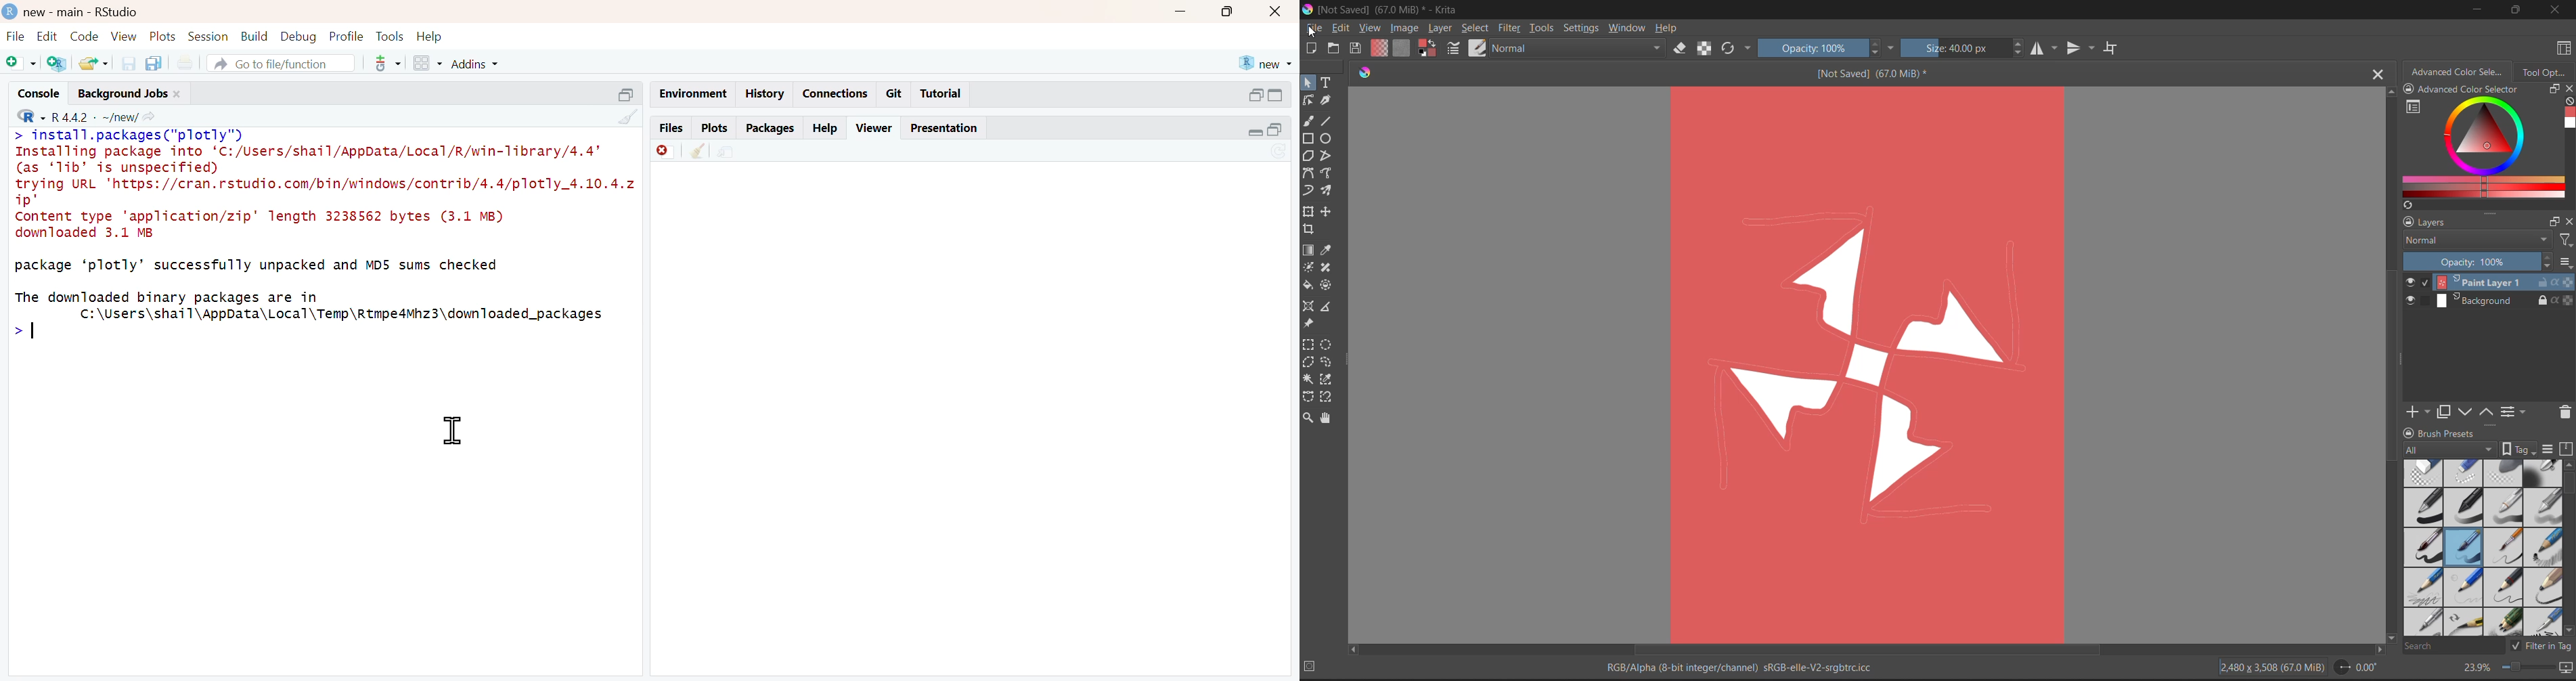 The height and width of the screenshot is (700, 2576). I want to click on packages, so click(770, 129).